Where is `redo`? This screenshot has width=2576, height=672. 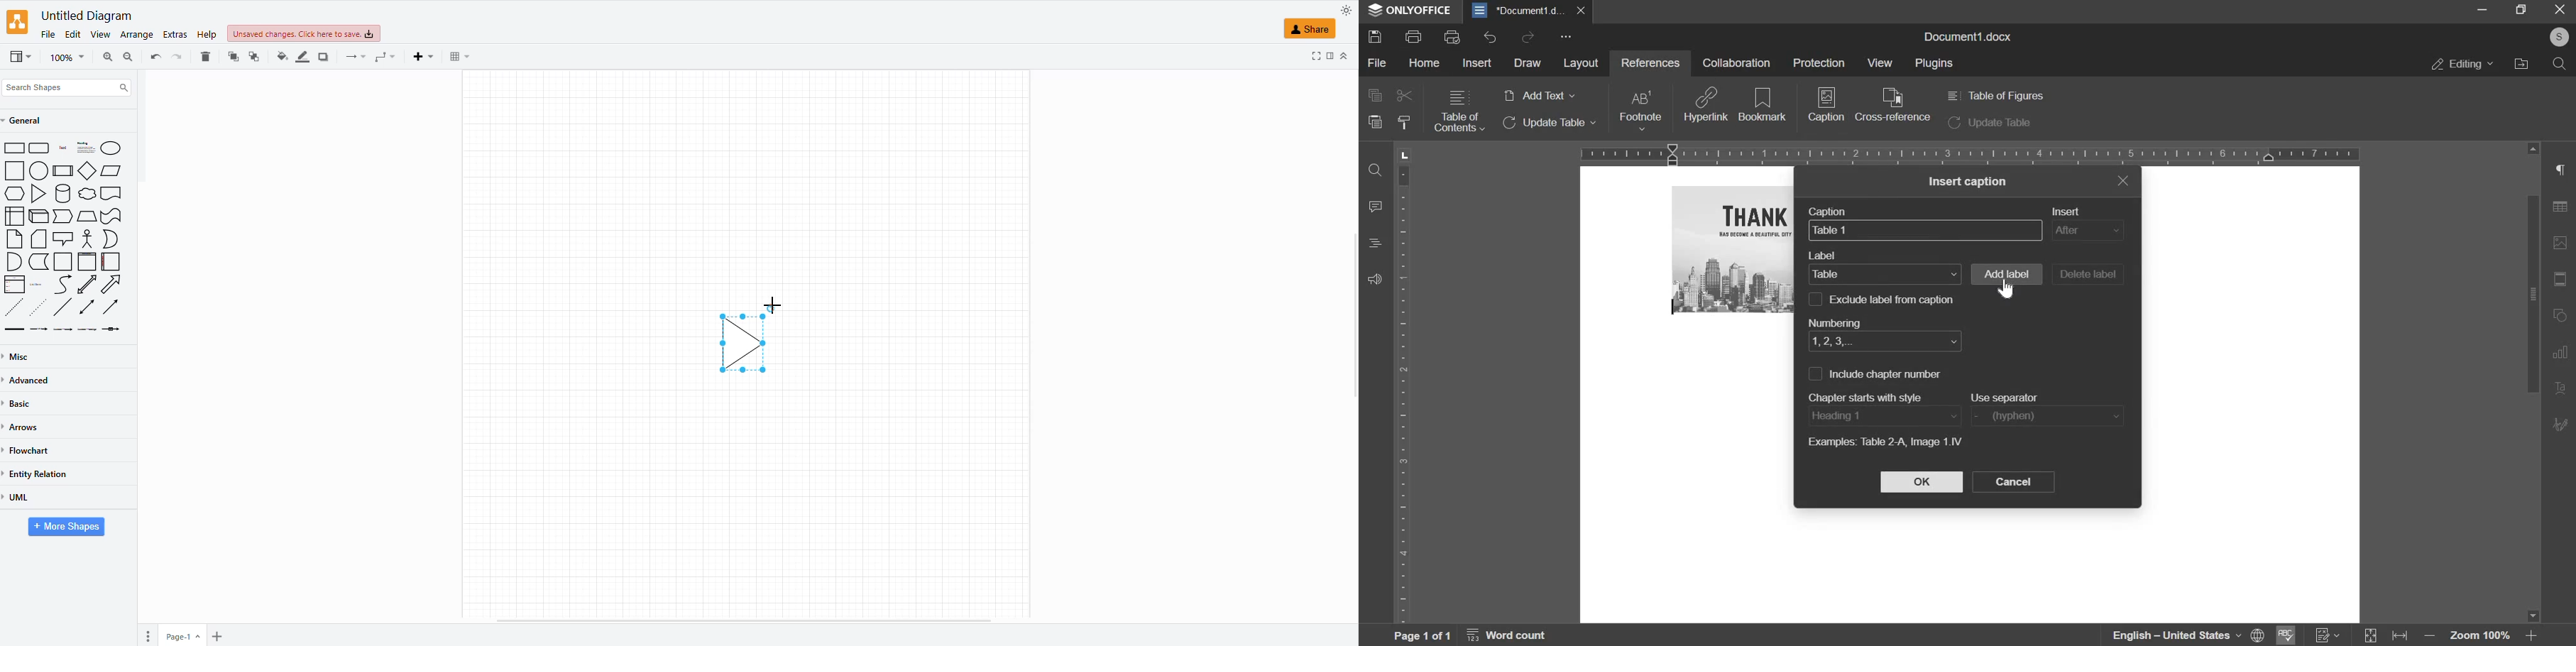
redo is located at coordinates (154, 56).